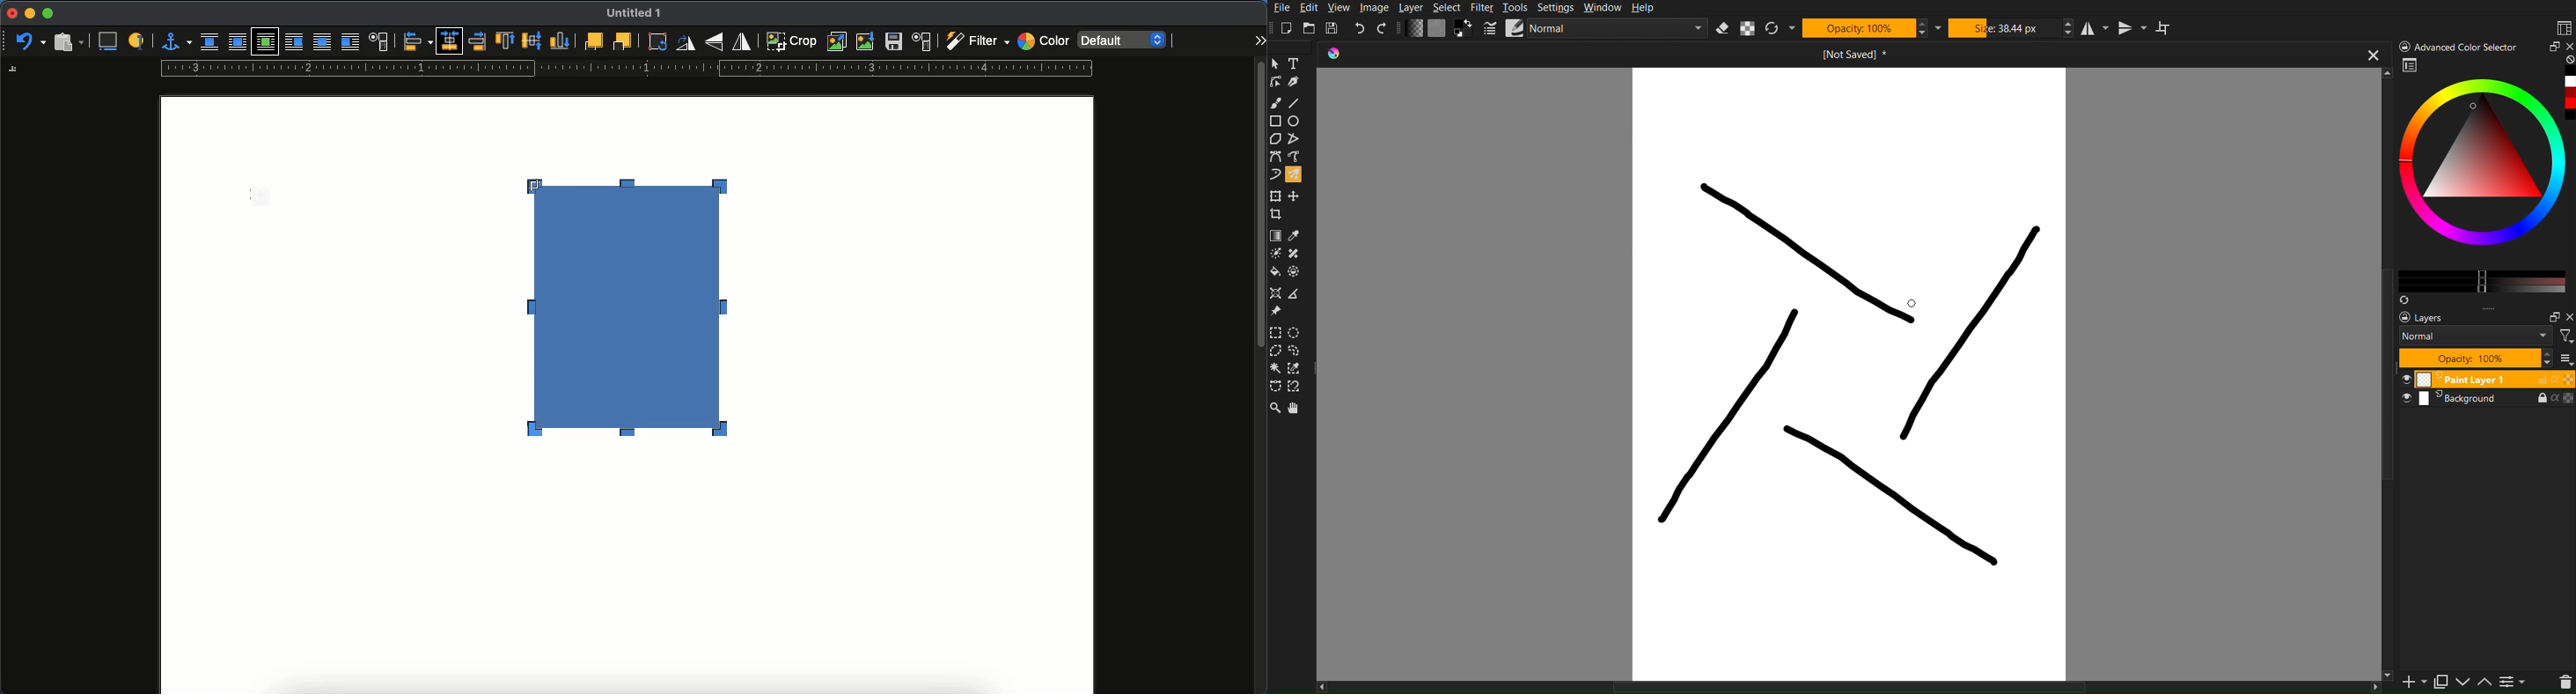 This screenshot has height=700, width=2576. Describe the element at coordinates (866, 41) in the screenshot. I see `compress` at that location.